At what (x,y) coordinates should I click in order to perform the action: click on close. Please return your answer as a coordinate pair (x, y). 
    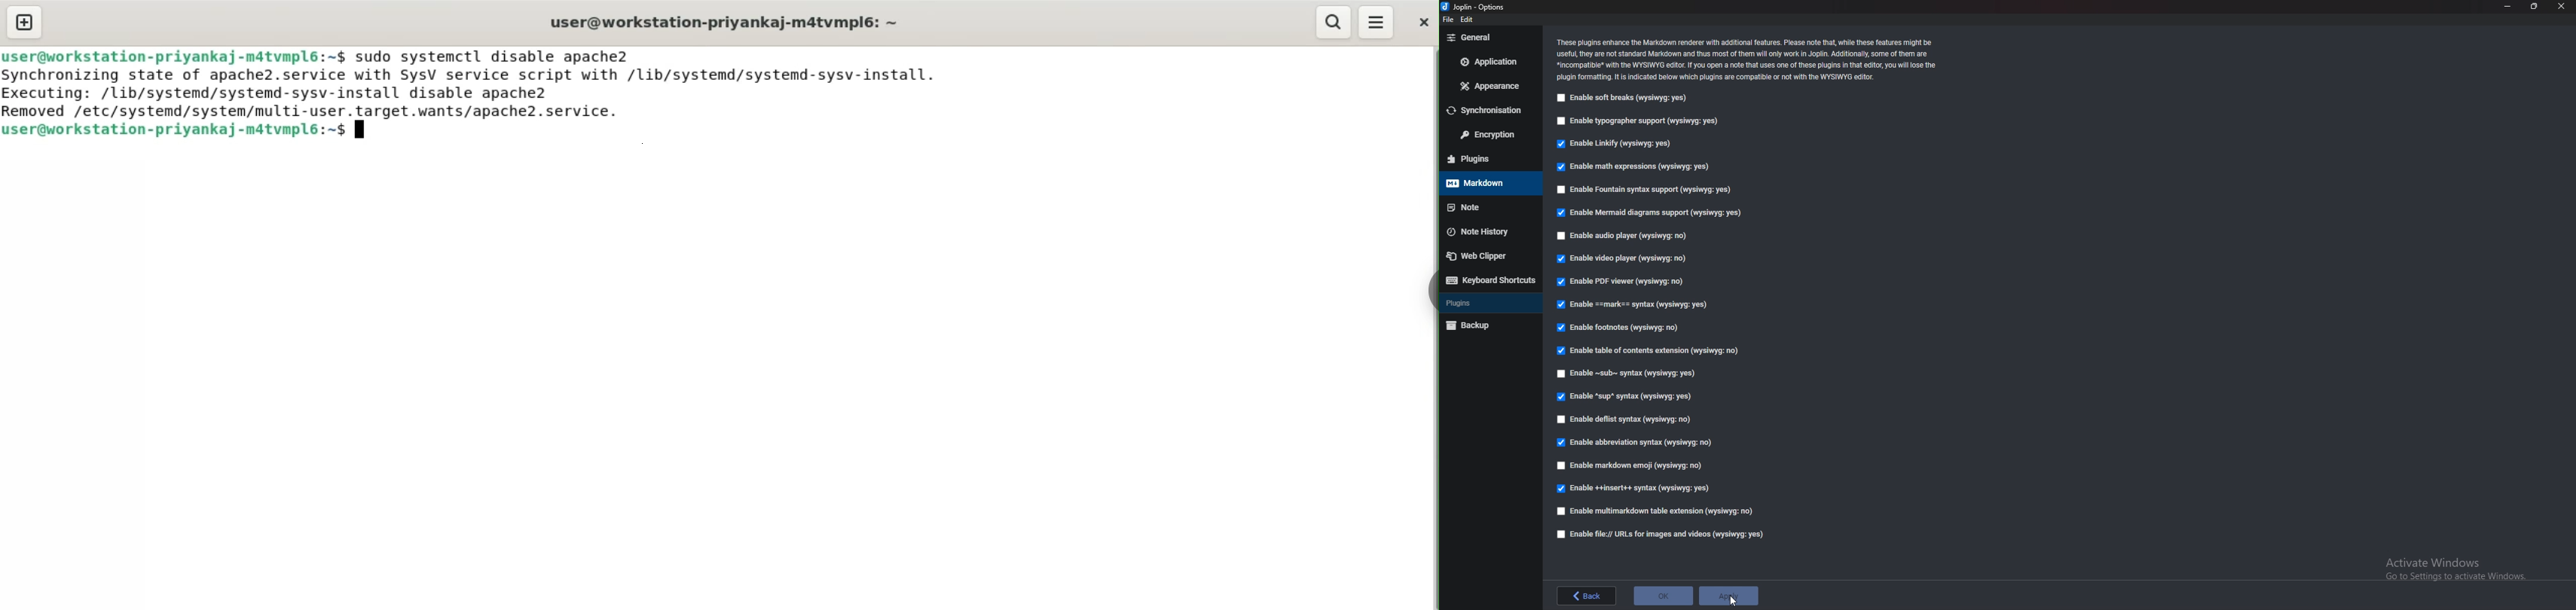
    Looking at the image, I should click on (2562, 7).